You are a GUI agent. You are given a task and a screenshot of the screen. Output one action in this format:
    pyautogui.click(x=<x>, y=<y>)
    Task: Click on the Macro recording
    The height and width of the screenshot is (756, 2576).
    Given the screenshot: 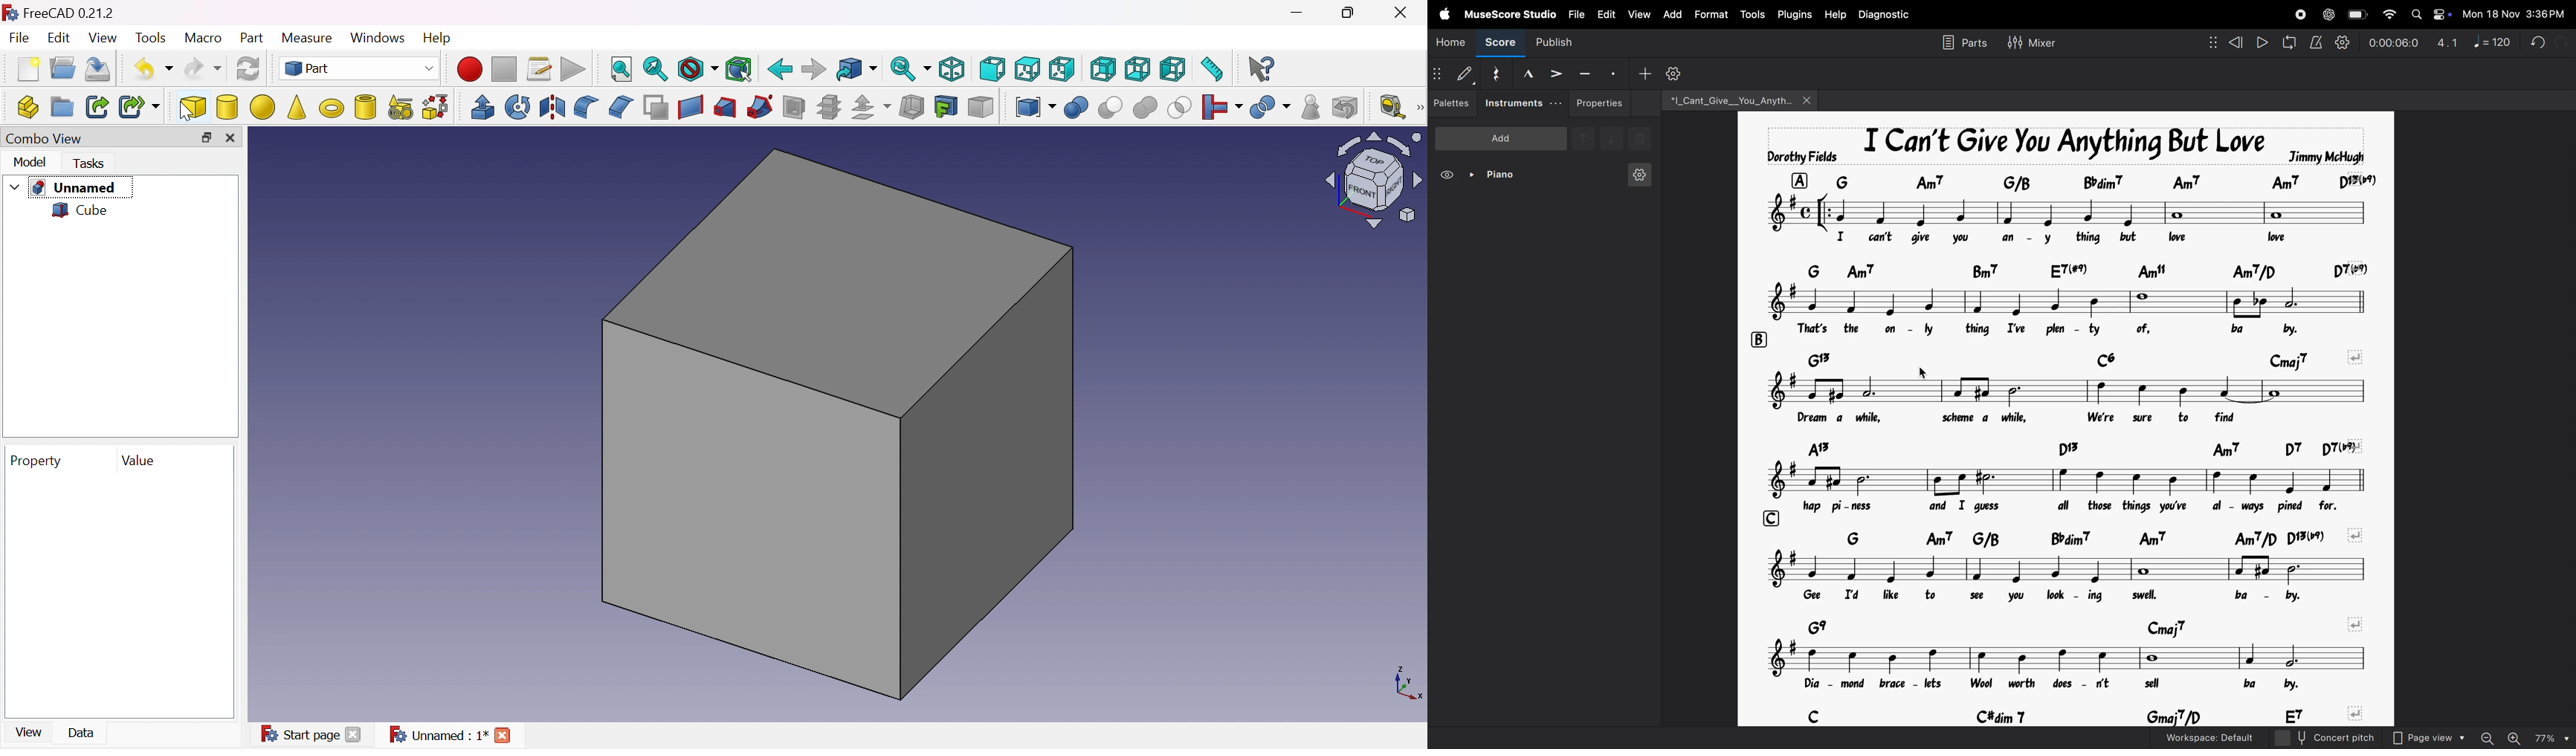 What is the action you would take?
    pyautogui.click(x=468, y=70)
    